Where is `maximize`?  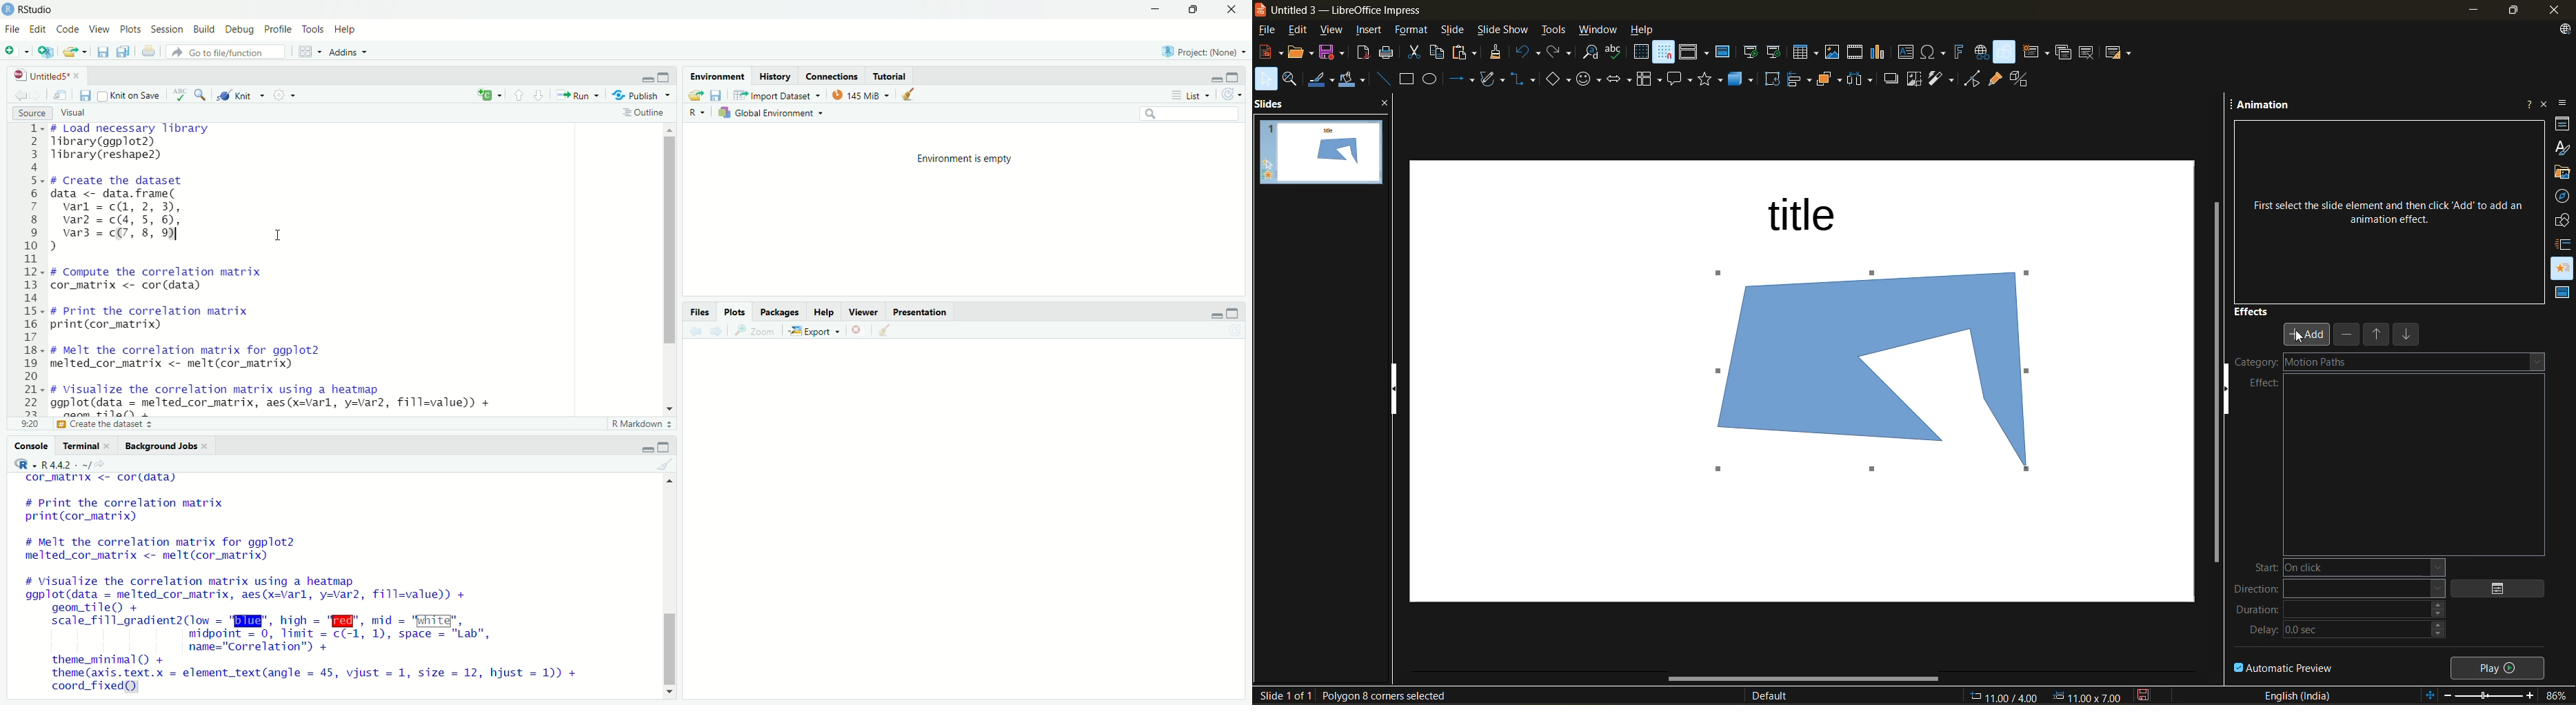
maximize is located at coordinates (1234, 78).